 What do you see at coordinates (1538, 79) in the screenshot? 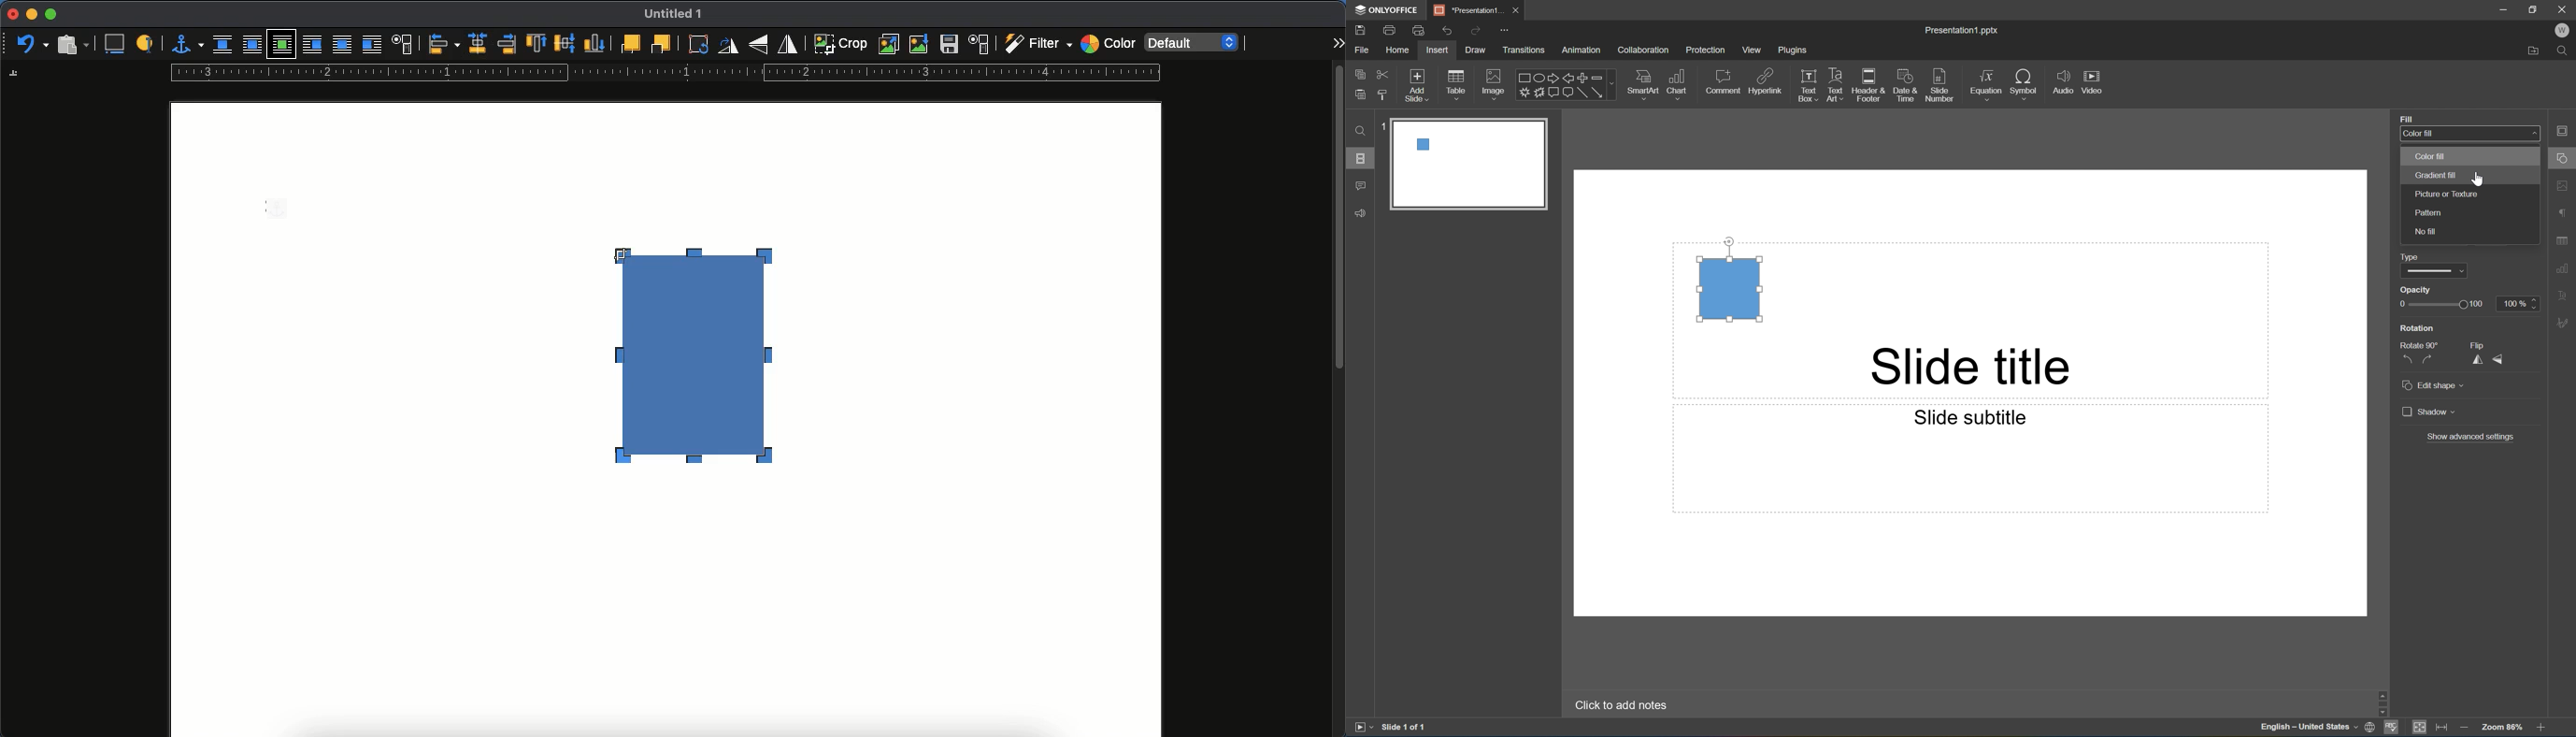
I see `Ellipse` at bounding box center [1538, 79].